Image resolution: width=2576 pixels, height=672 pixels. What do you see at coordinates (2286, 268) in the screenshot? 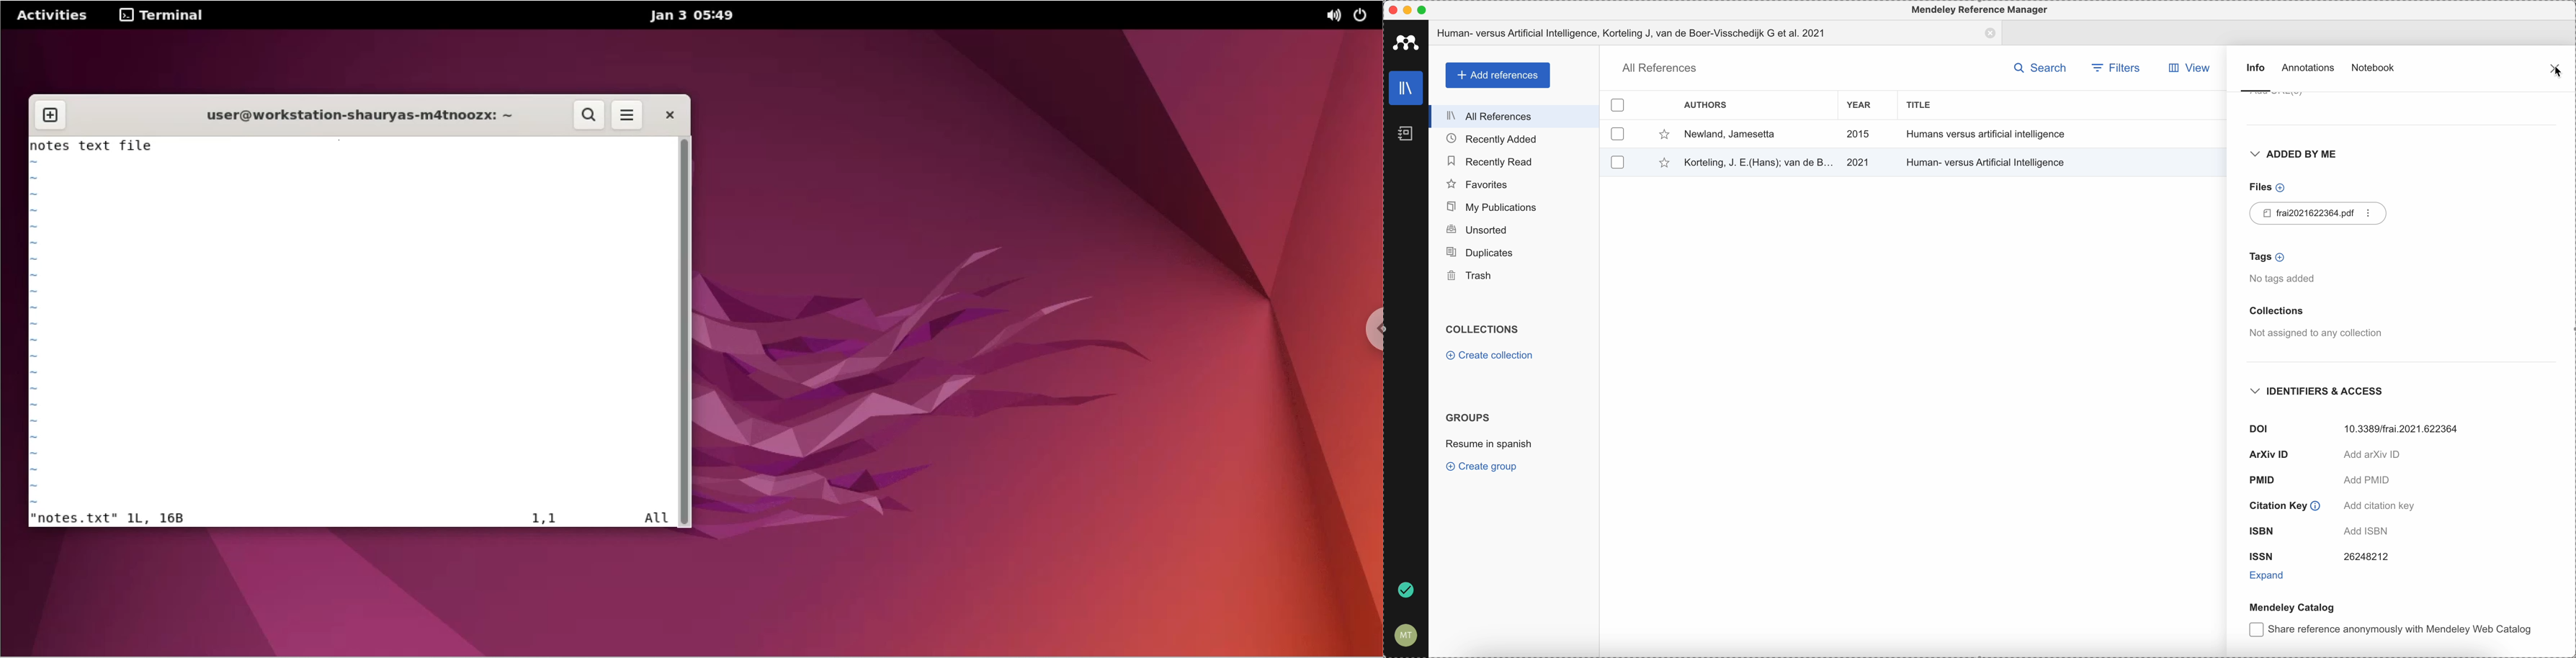
I see `tags no tags added` at bounding box center [2286, 268].